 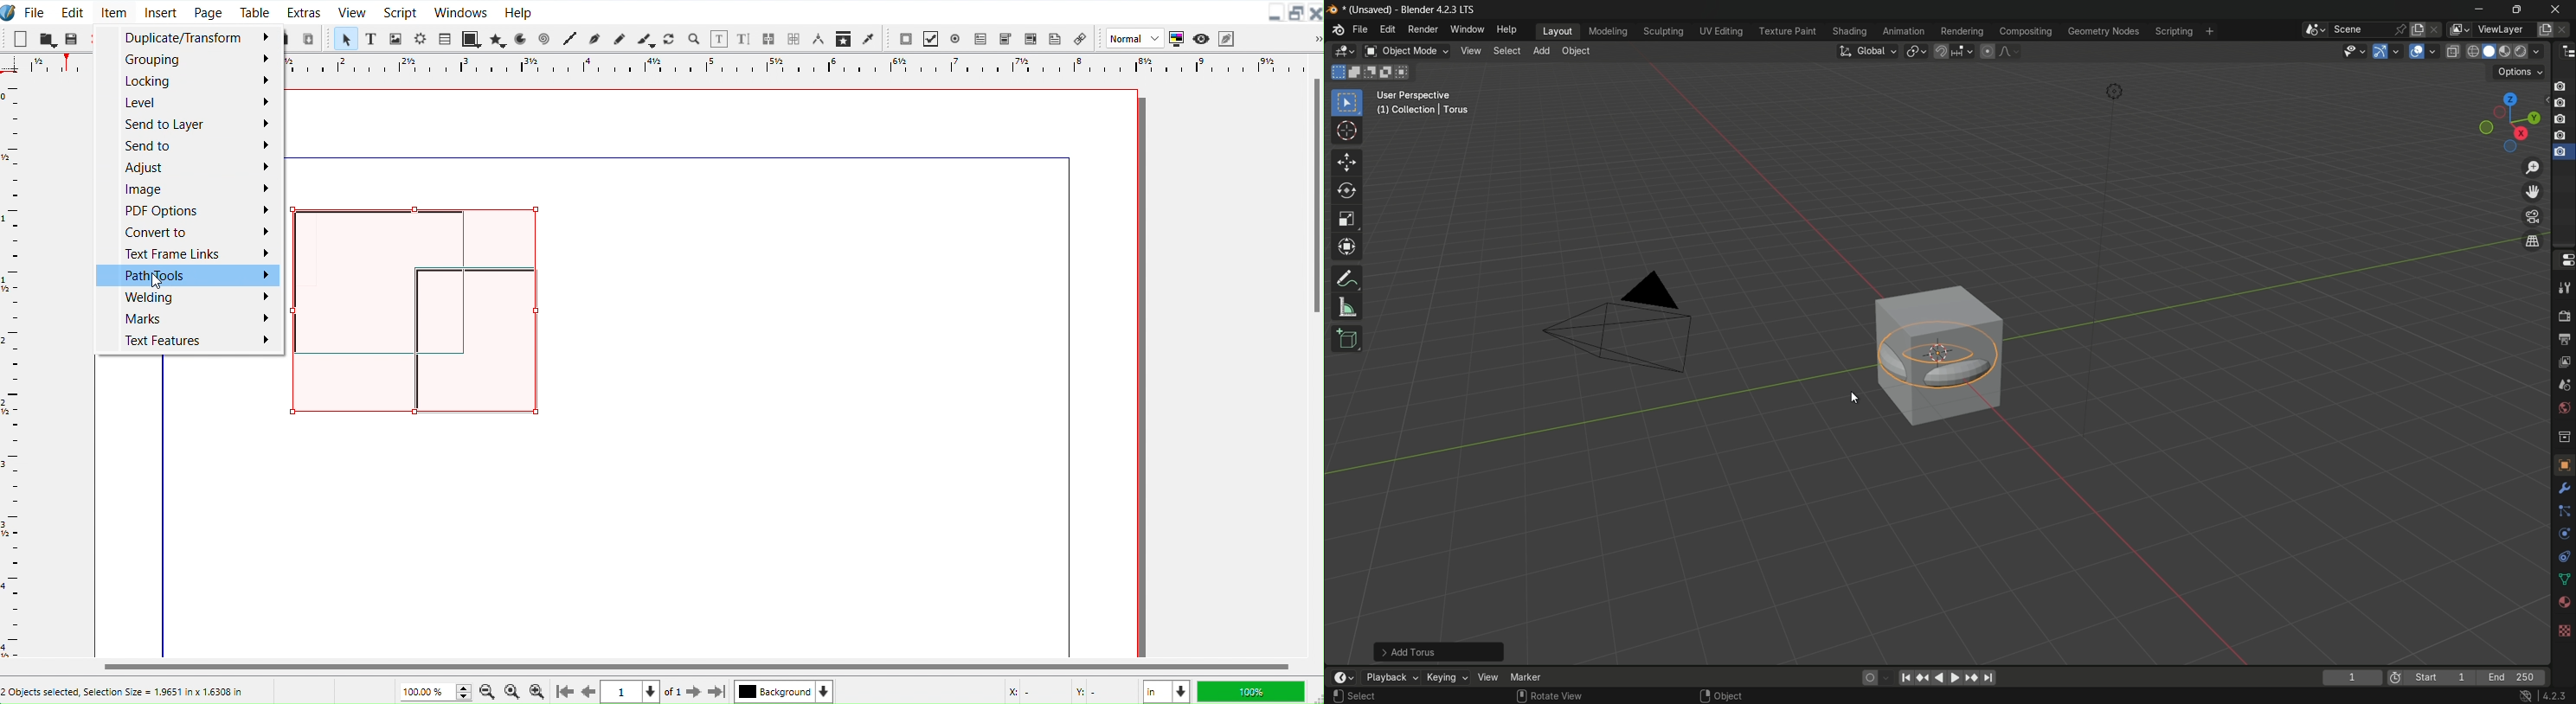 What do you see at coordinates (189, 125) in the screenshot?
I see `Send To Layer` at bounding box center [189, 125].